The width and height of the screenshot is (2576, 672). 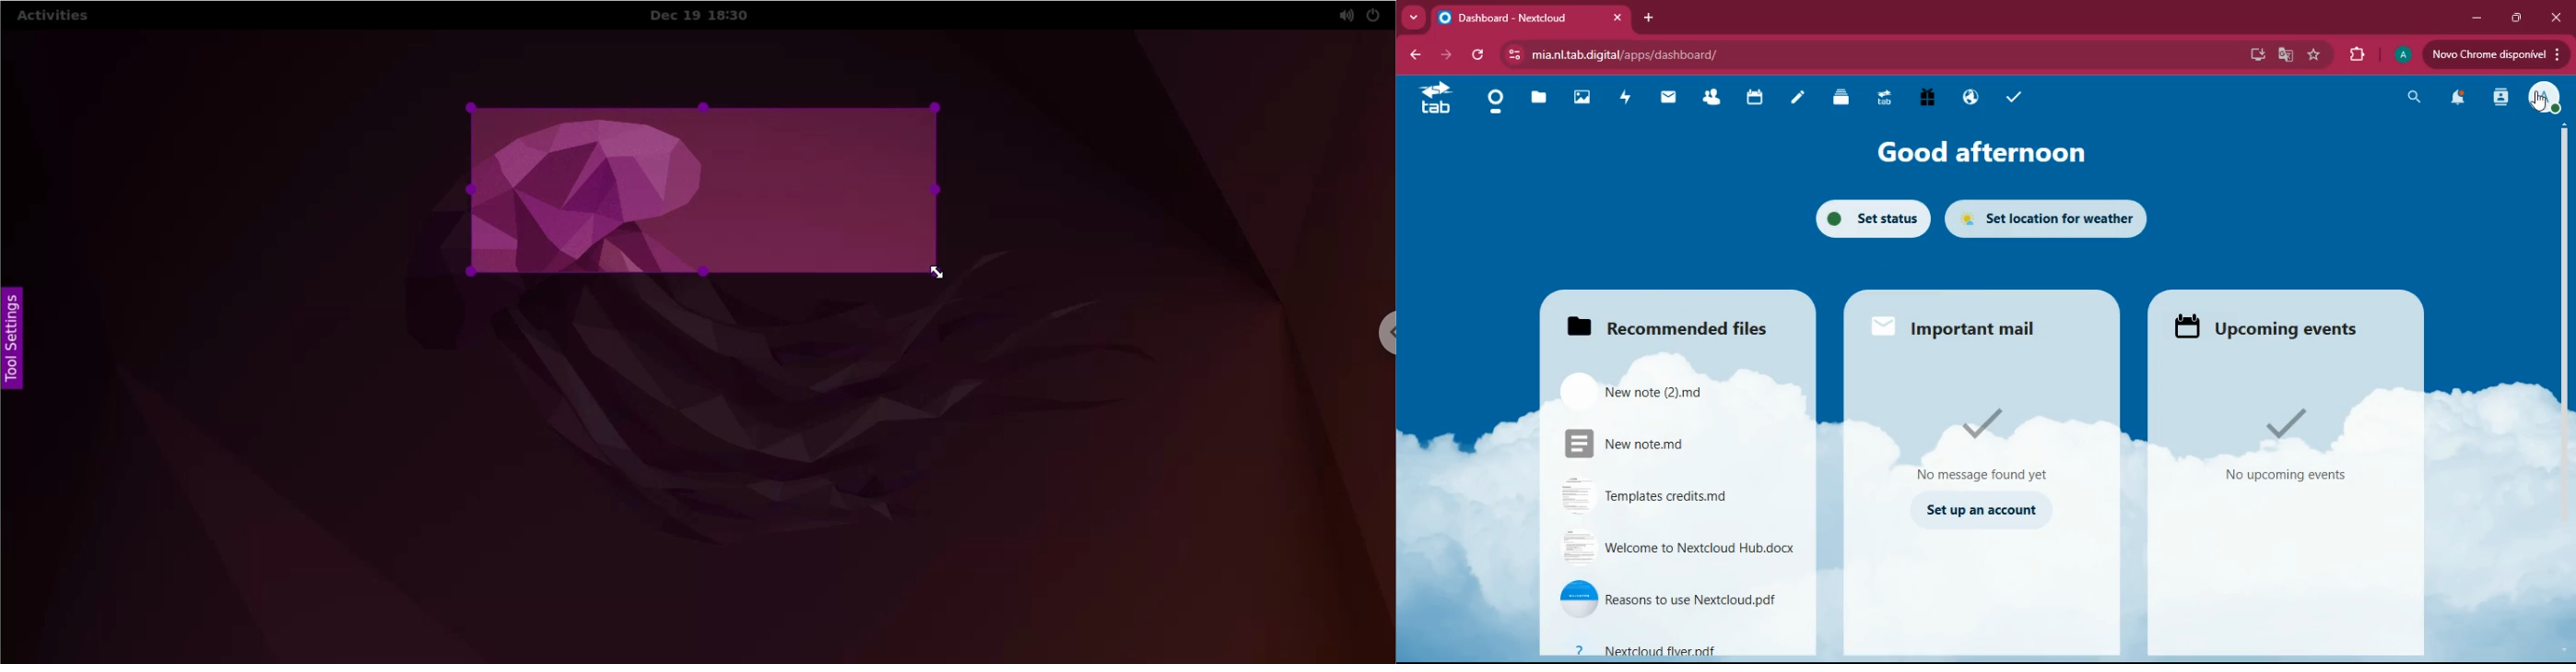 I want to click on set up, so click(x=1975, y=511).